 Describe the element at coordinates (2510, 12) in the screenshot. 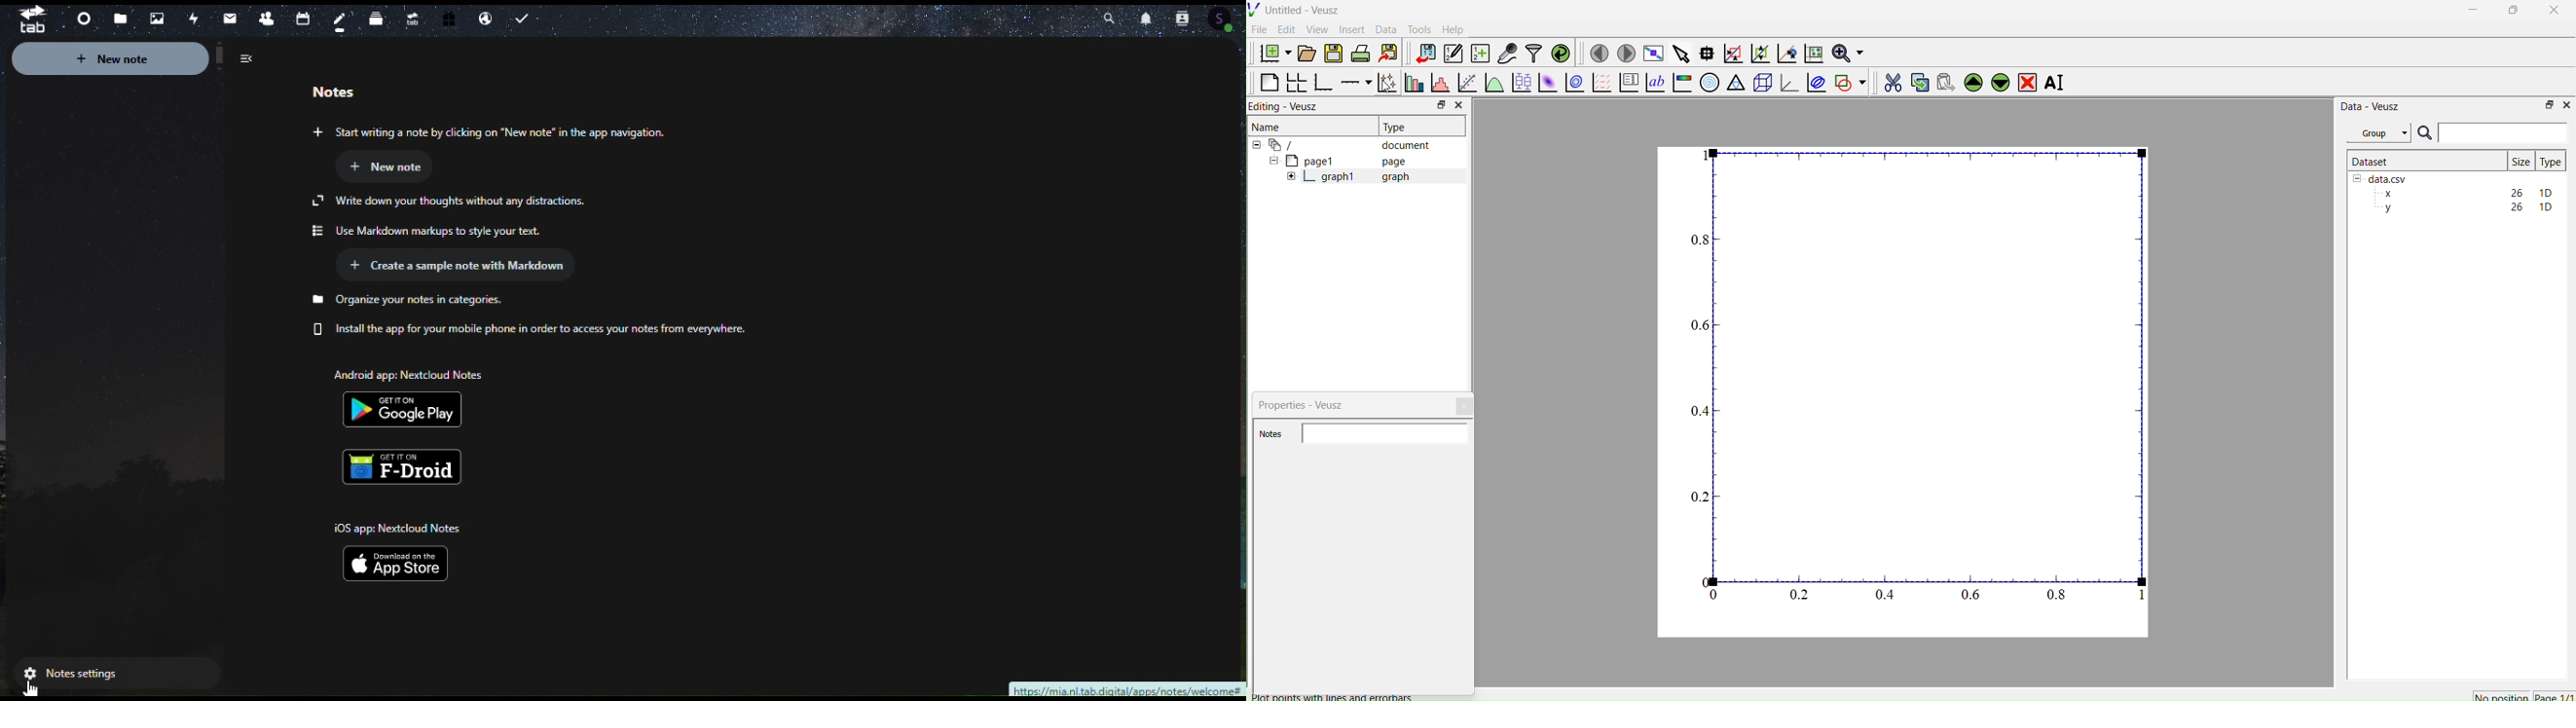

I see `Restore Down` at that location.